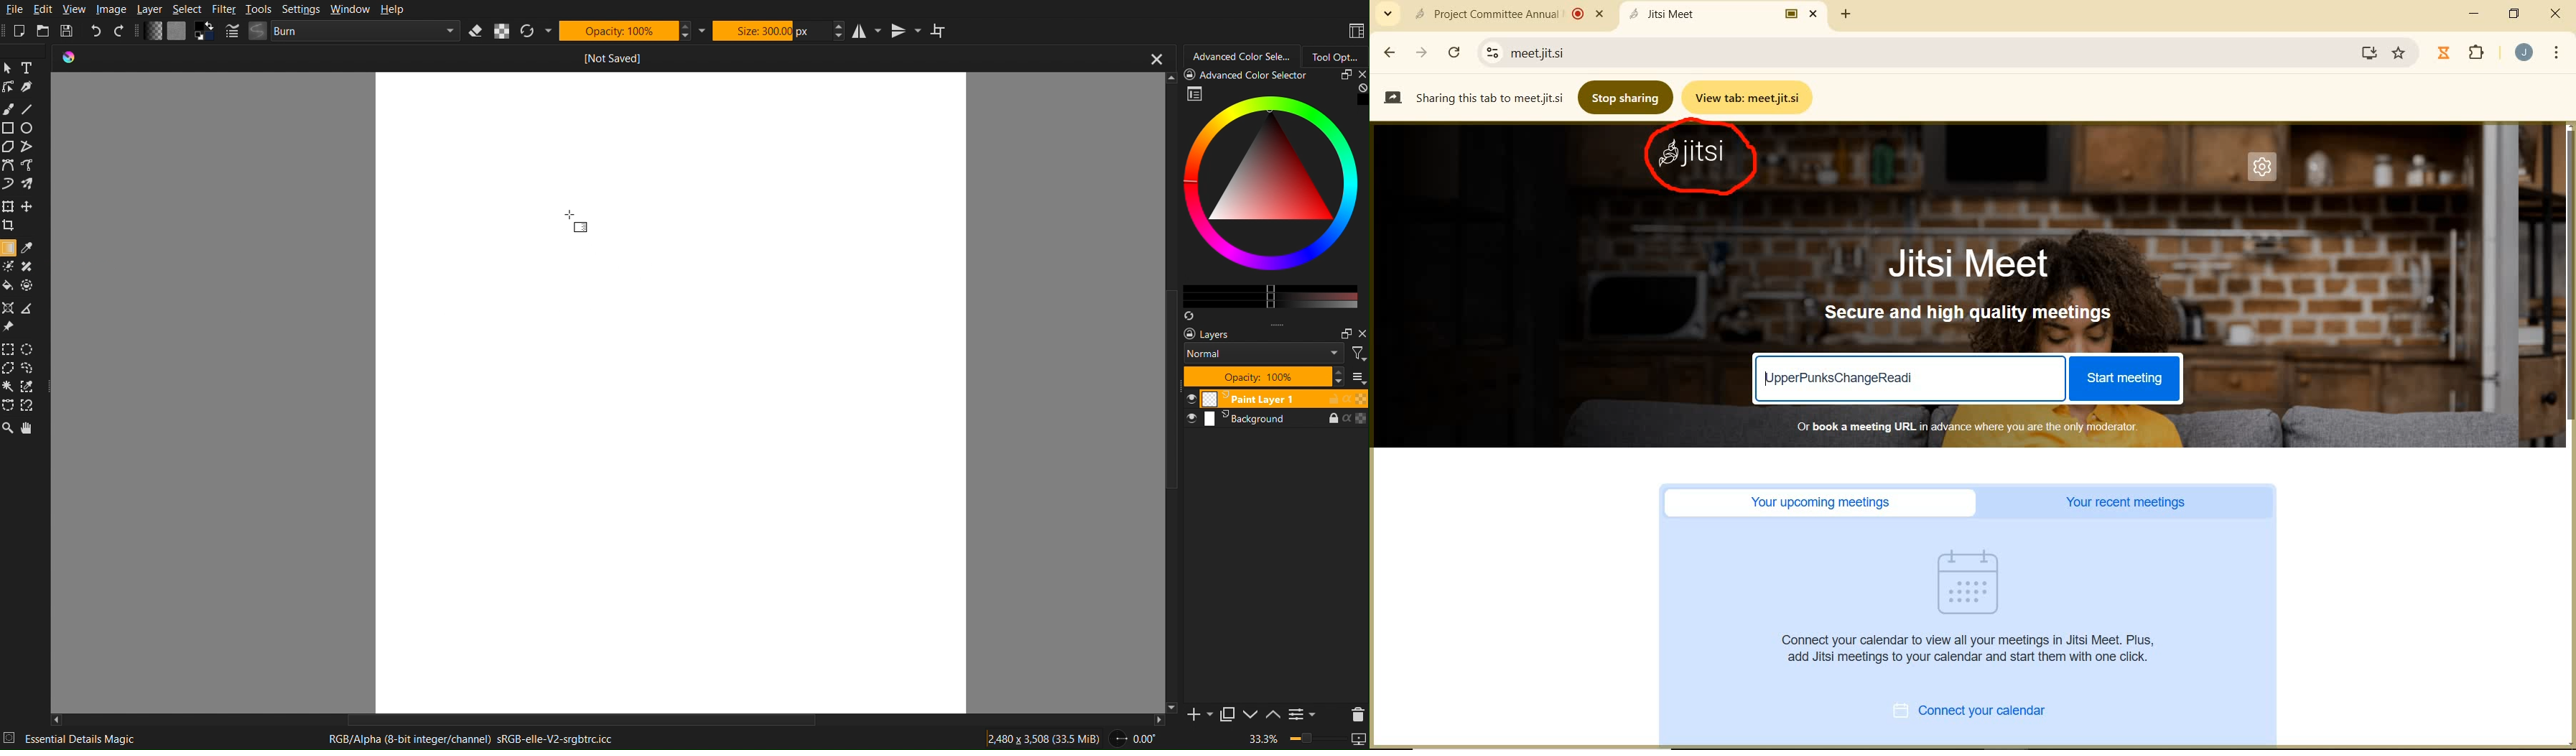 Image resolution: width=2576 pixels, height=756 pixels. I want to click on Linework, so click(9, 86).